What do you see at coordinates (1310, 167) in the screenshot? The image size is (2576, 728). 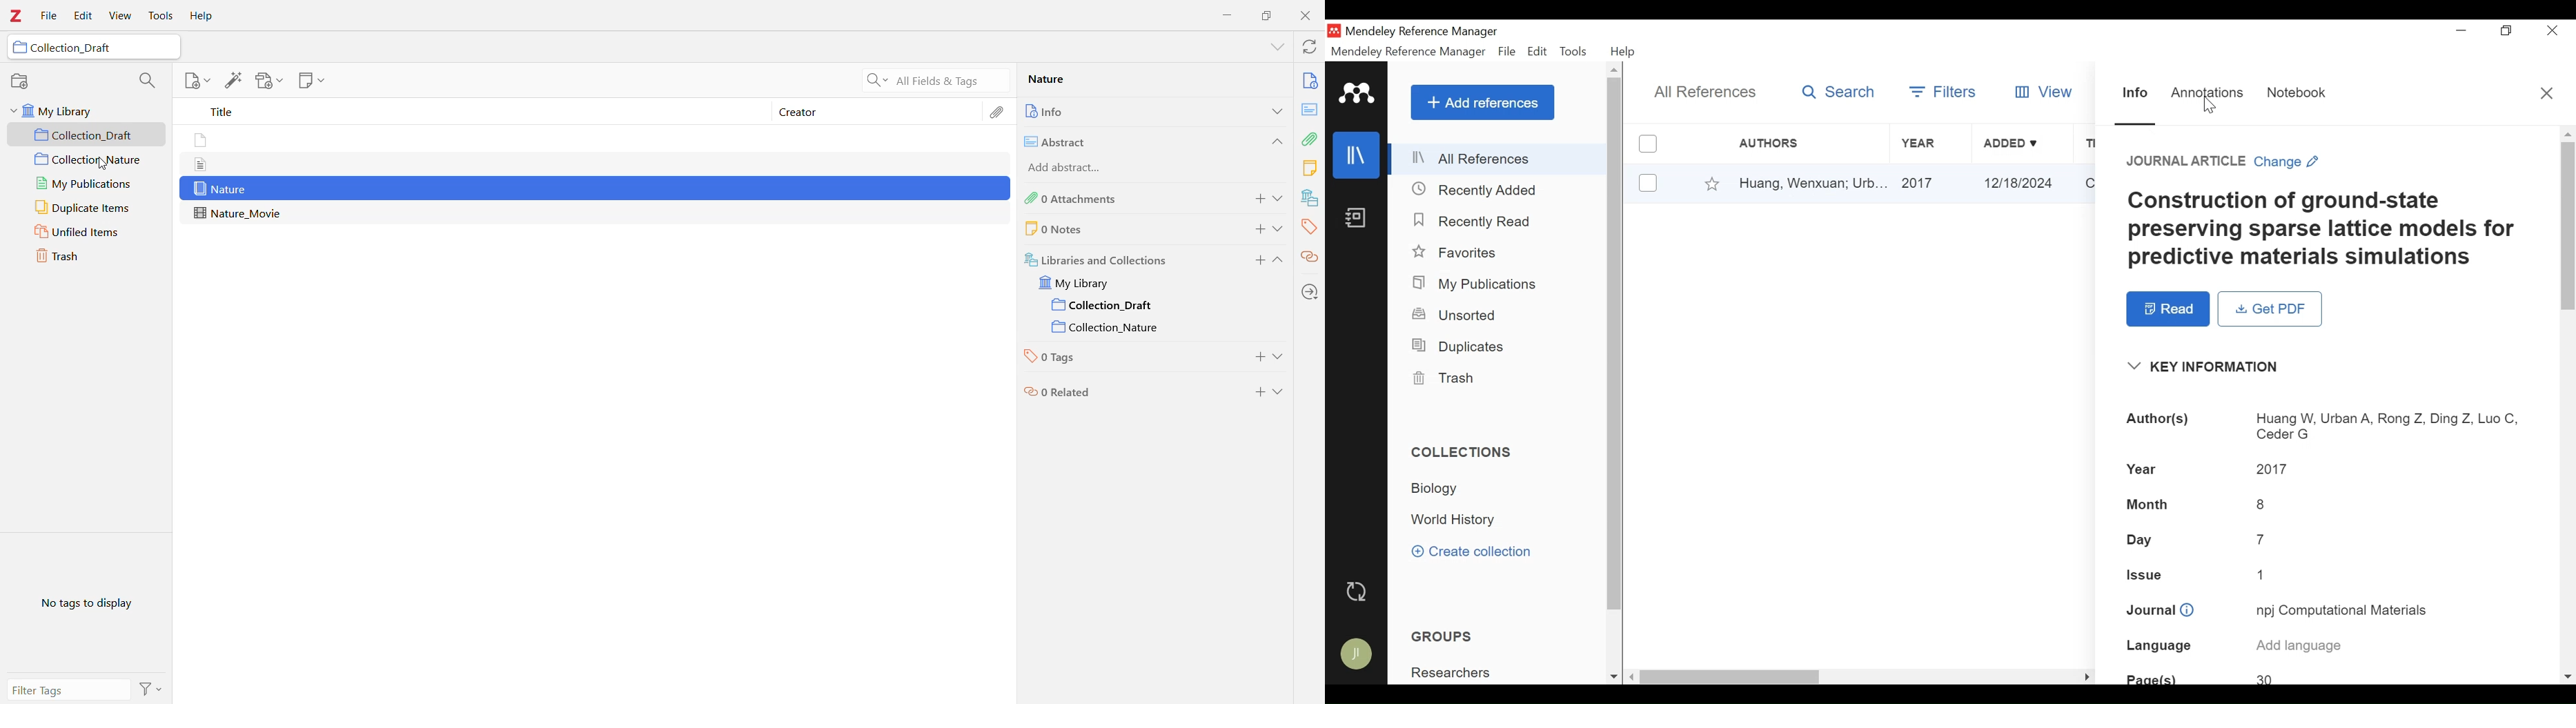 I see `Notes` at bounding box center [1310, 167].